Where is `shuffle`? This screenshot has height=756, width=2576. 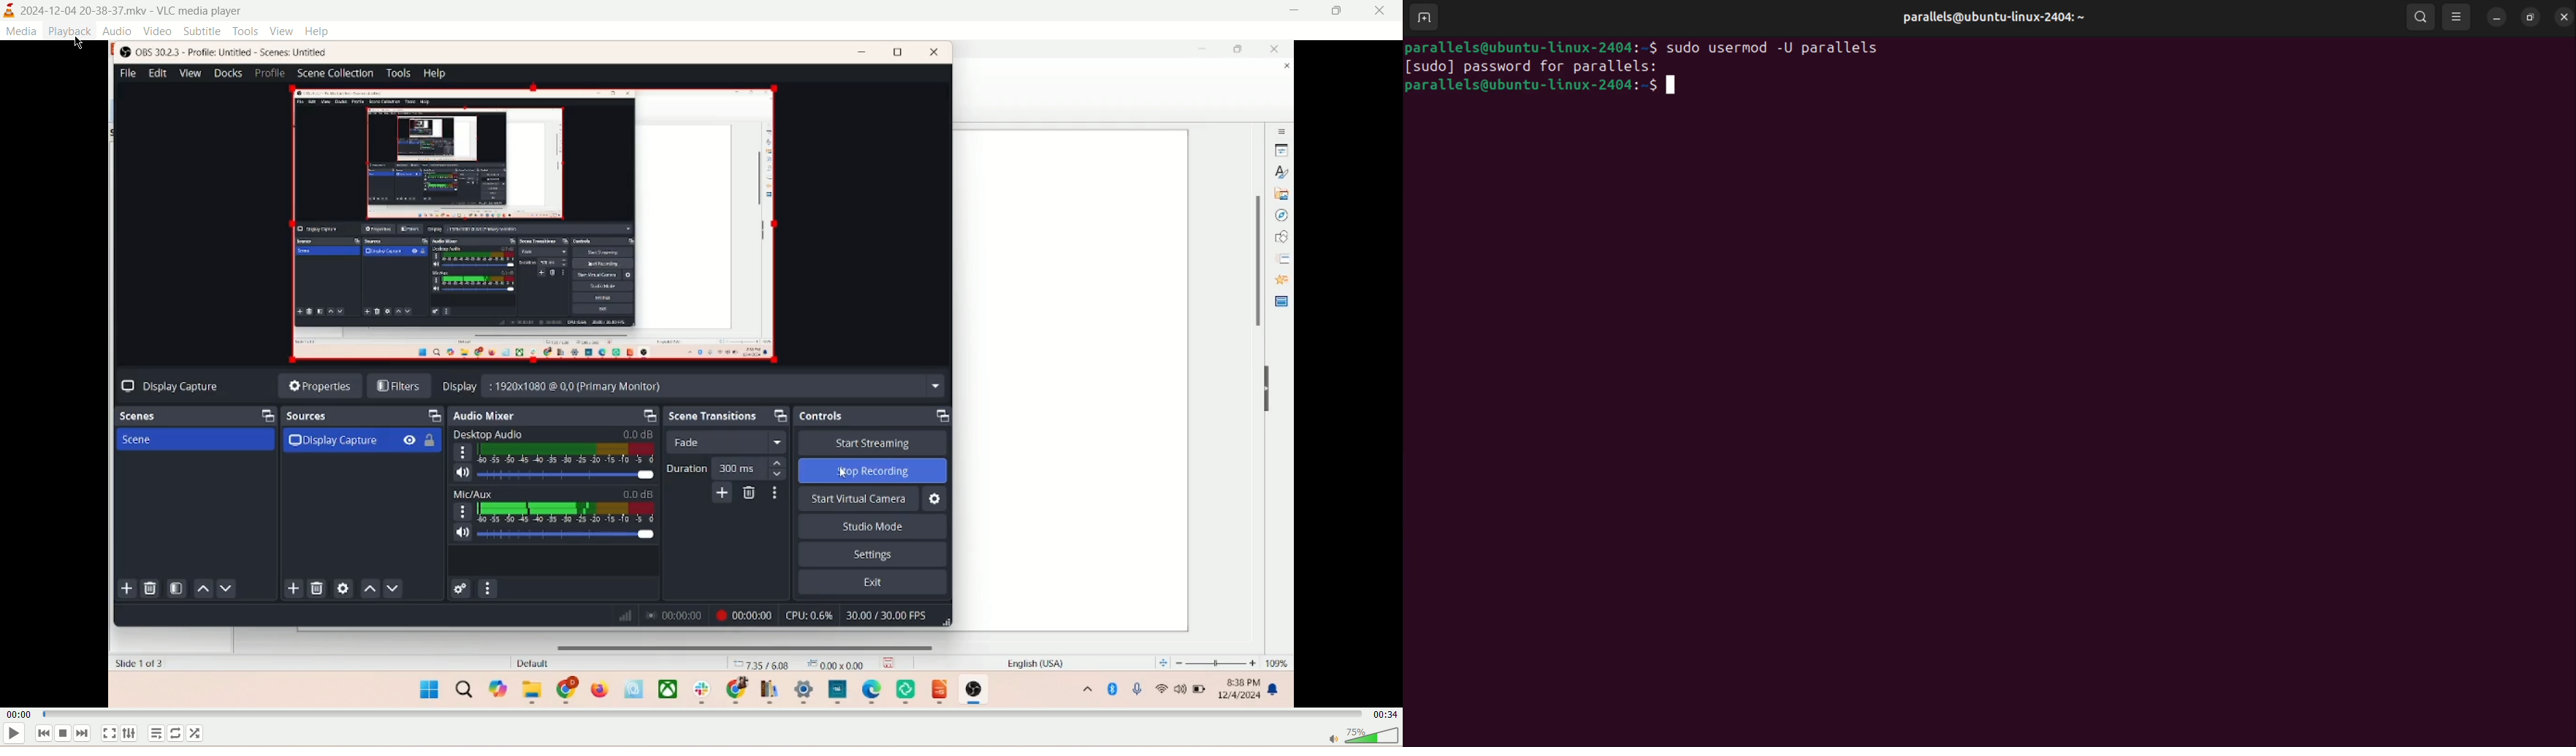
shuffle is located at coordinates (200, 732).